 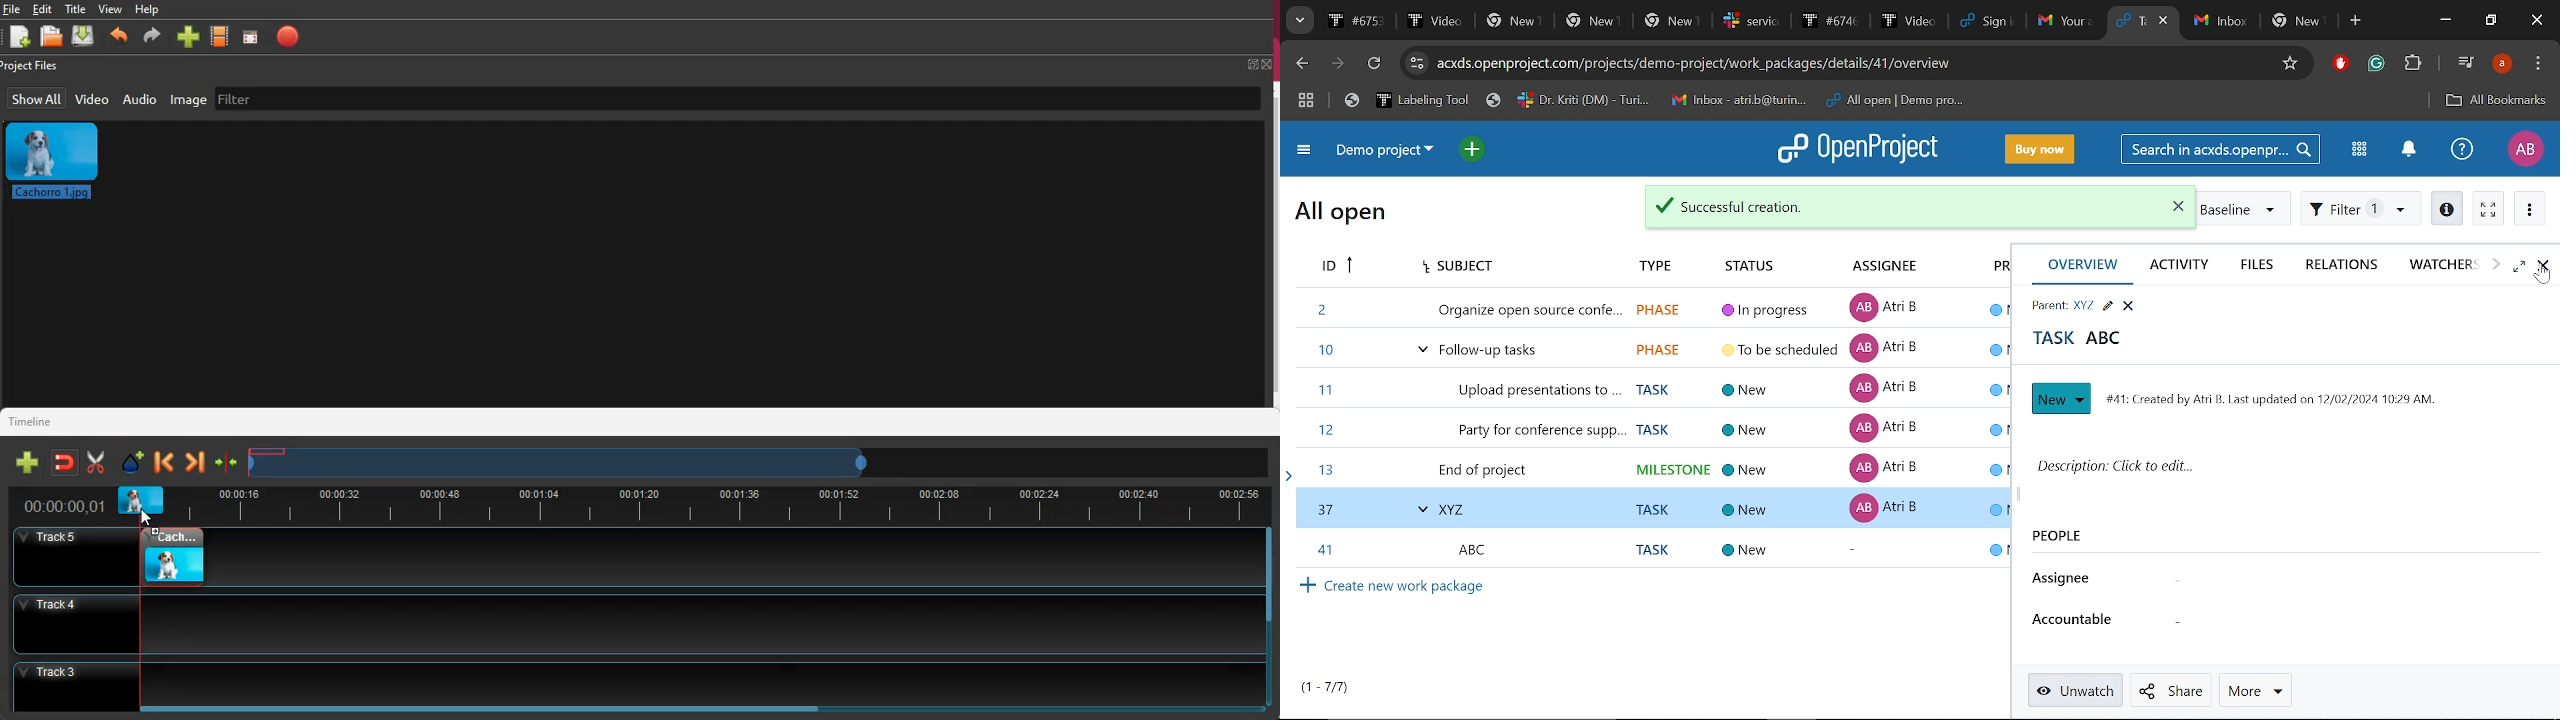 I want to click on join, so click(x=227, y=462).